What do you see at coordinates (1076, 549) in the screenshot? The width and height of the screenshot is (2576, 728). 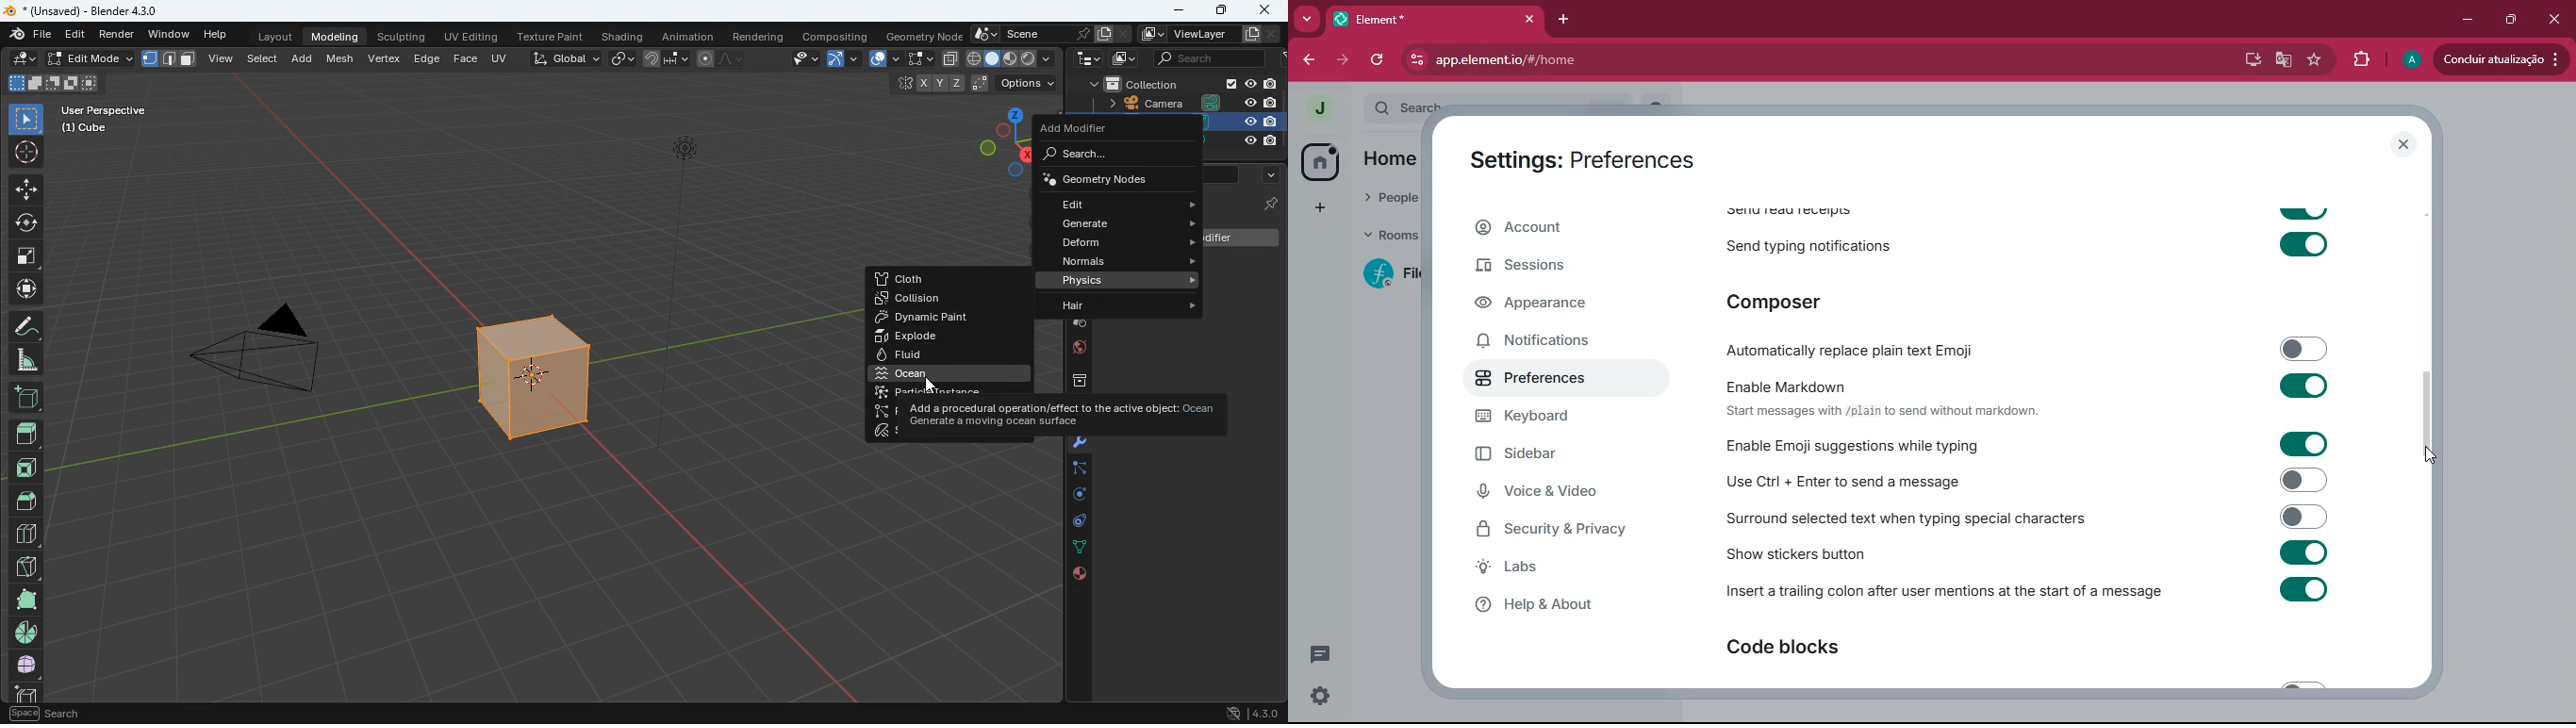 I see `dots` at bounding box center [1076, 549].